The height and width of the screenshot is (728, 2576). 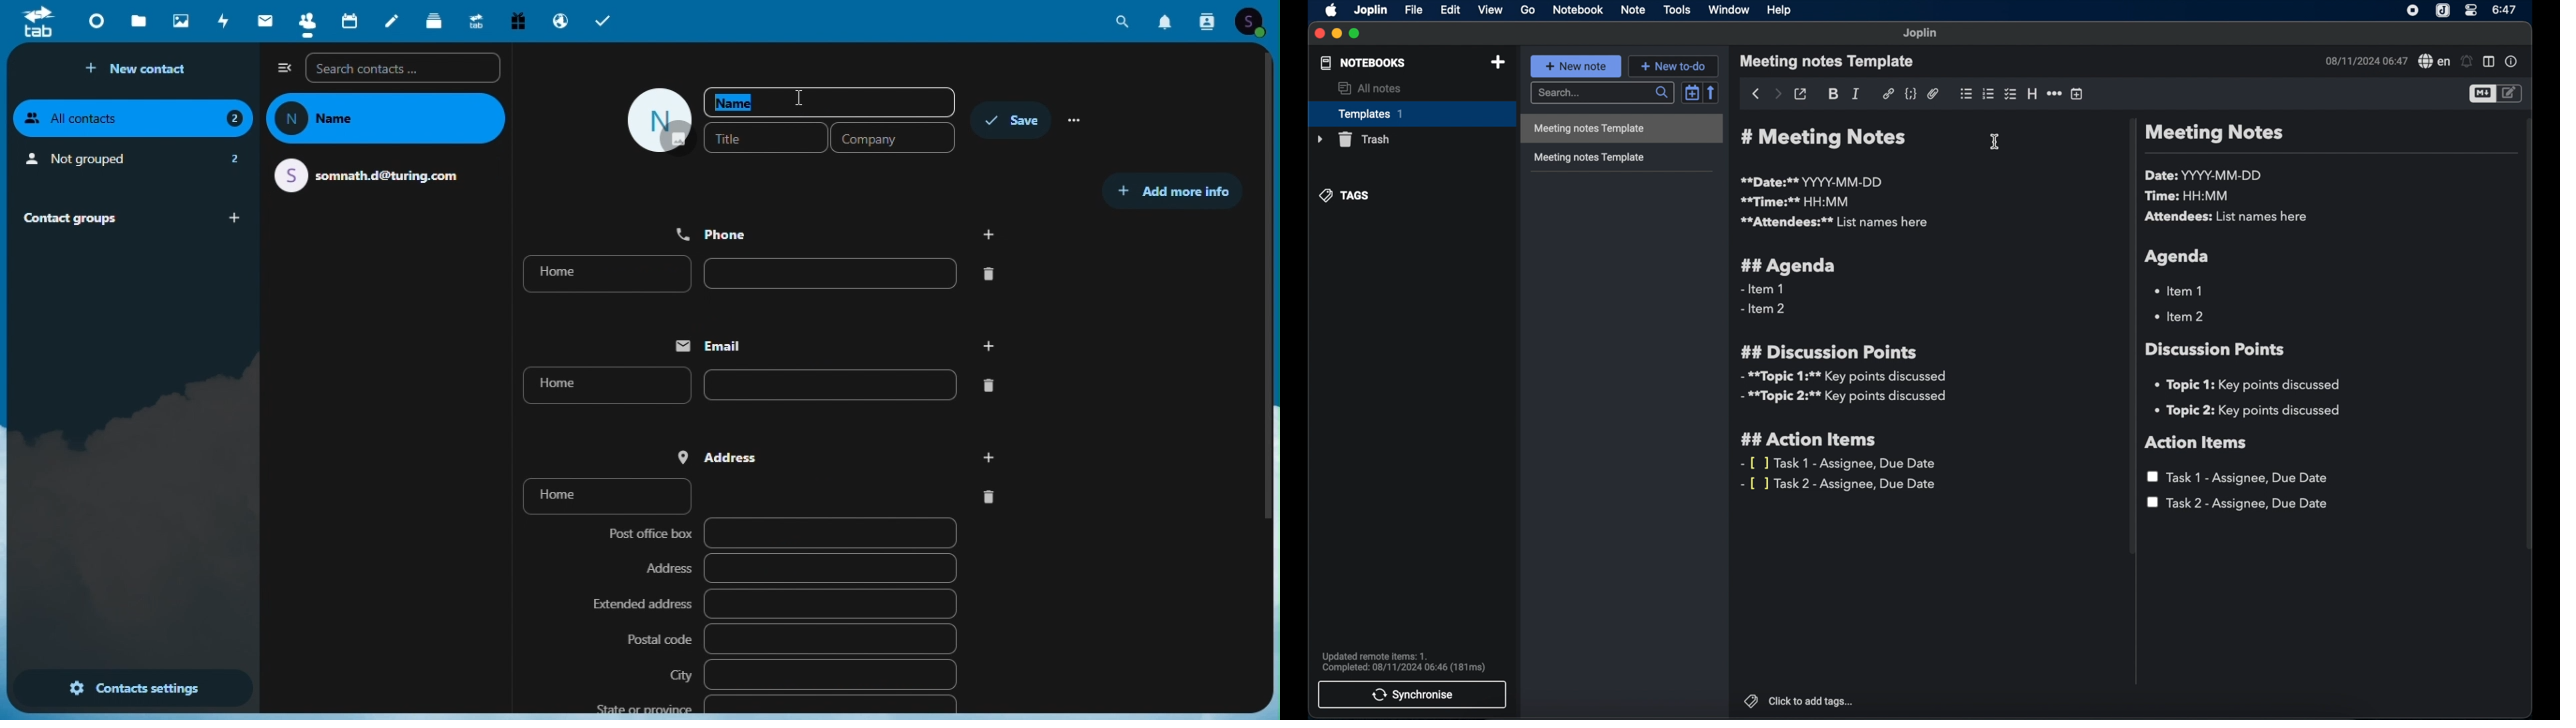 I want to click on tags, so click(x=1346, y=195).